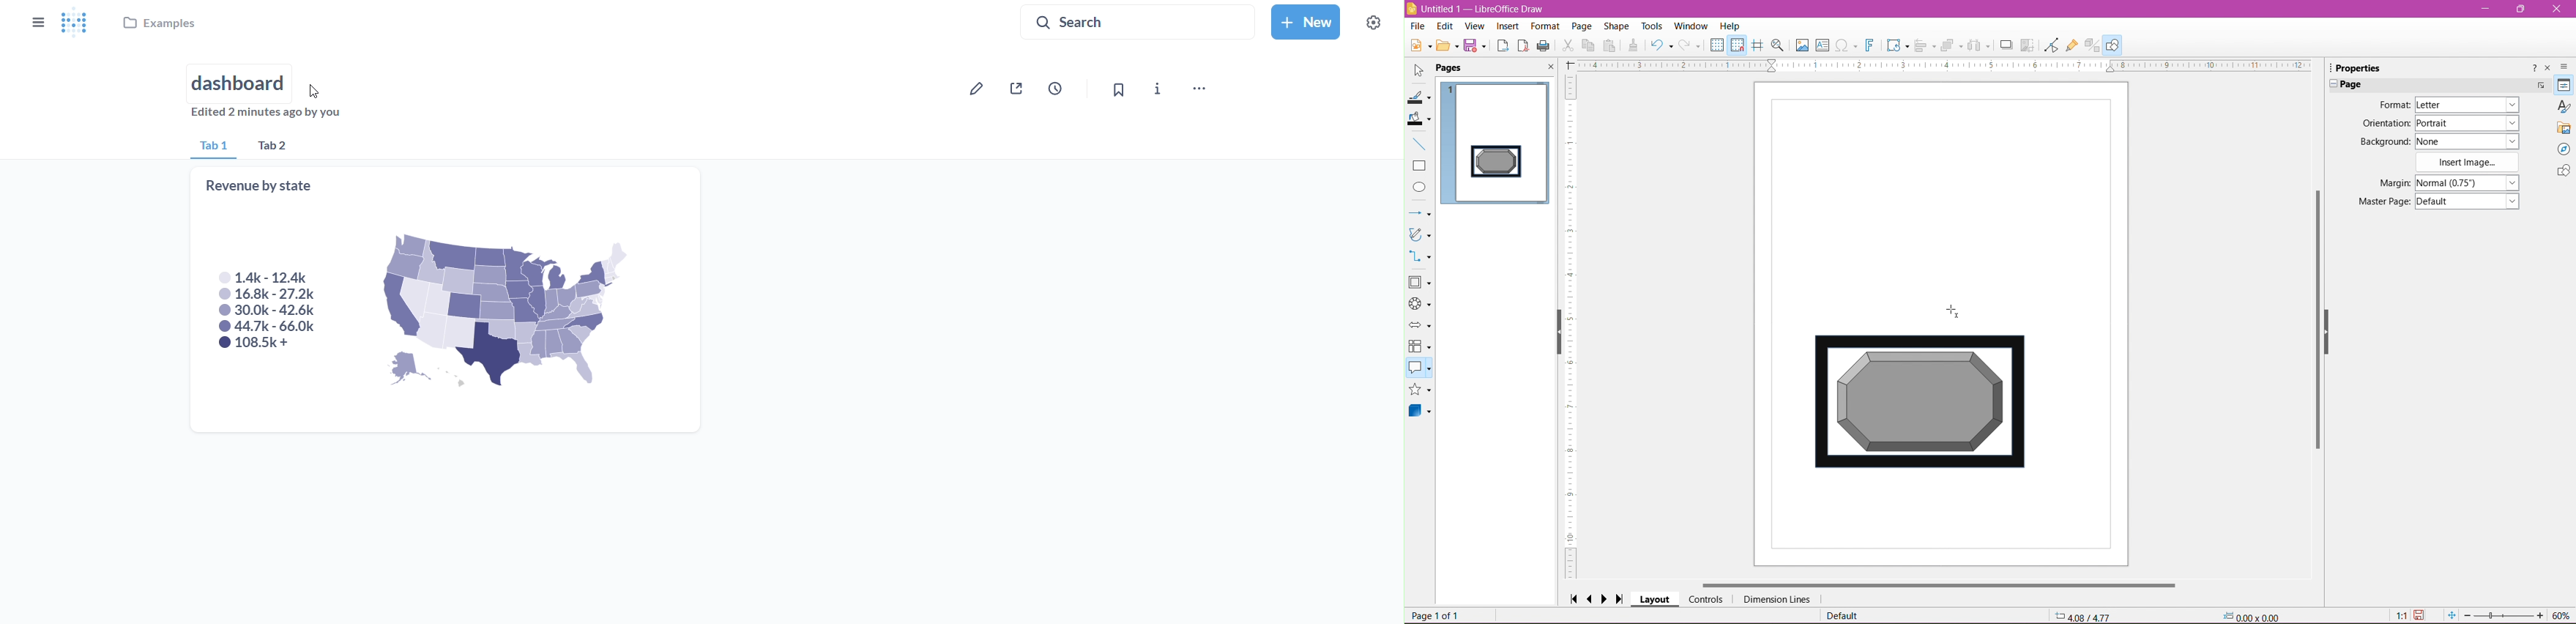  What do you see at coordinates (2114, 45) in the screenshot?
I see `Show Draw Functions` at bounding box center [2114, 45].